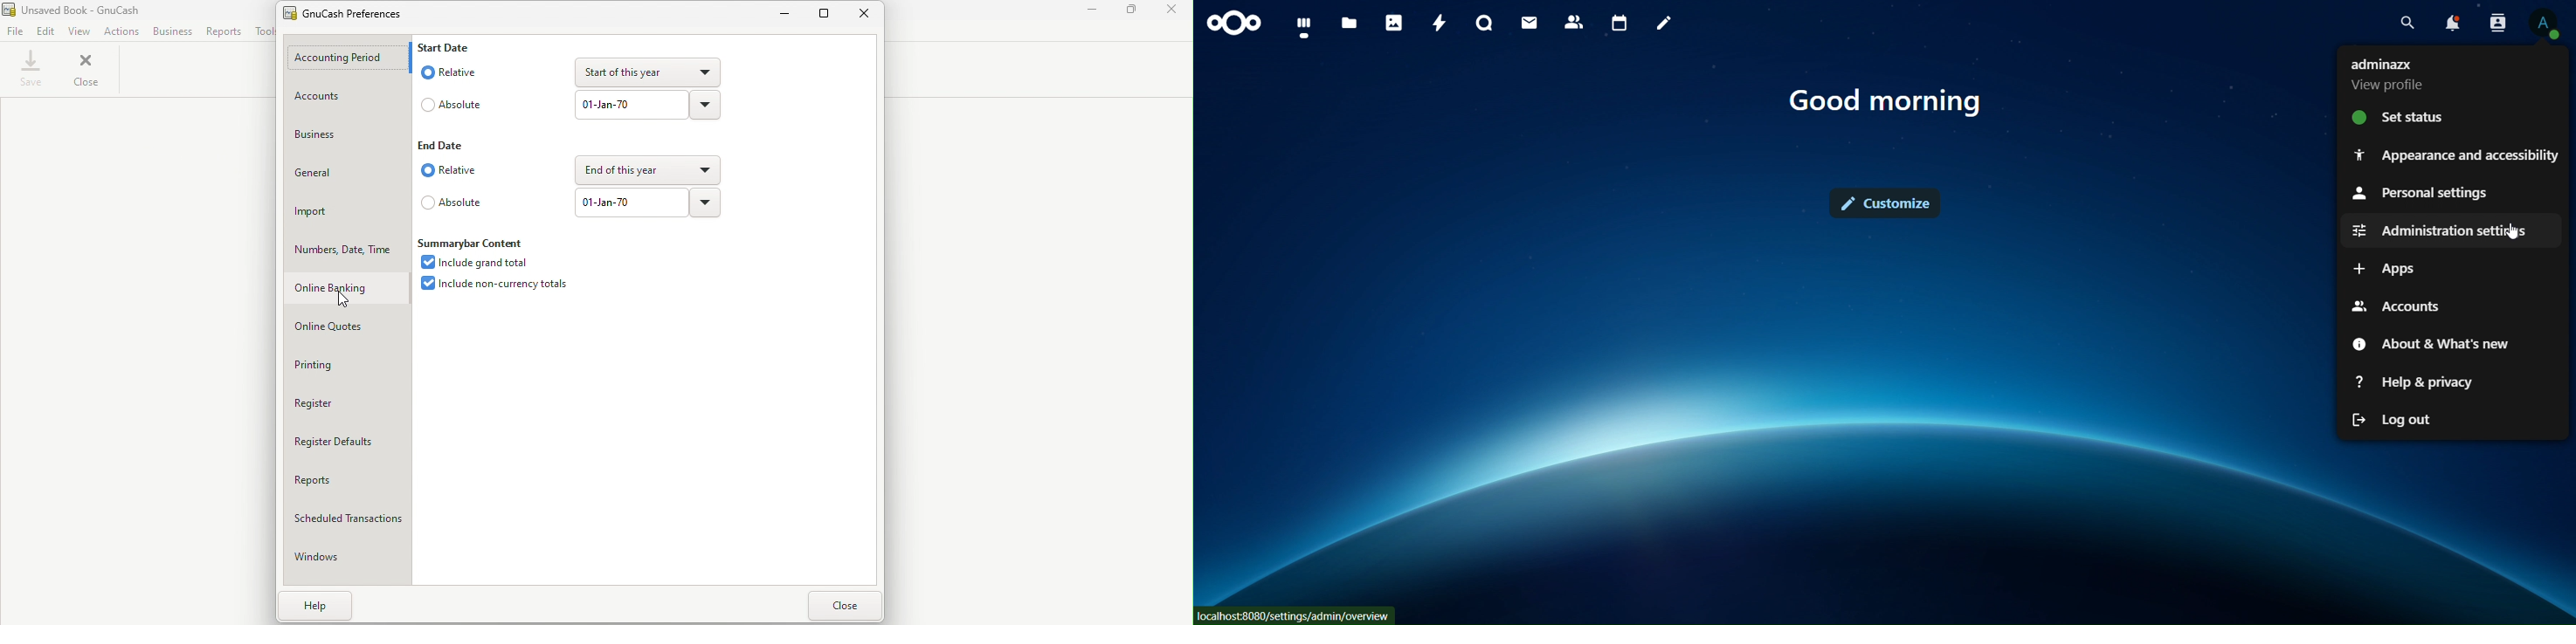 The width and height of the screenshot is (2576, 644). I want to click on Tools, so click(263, 31).